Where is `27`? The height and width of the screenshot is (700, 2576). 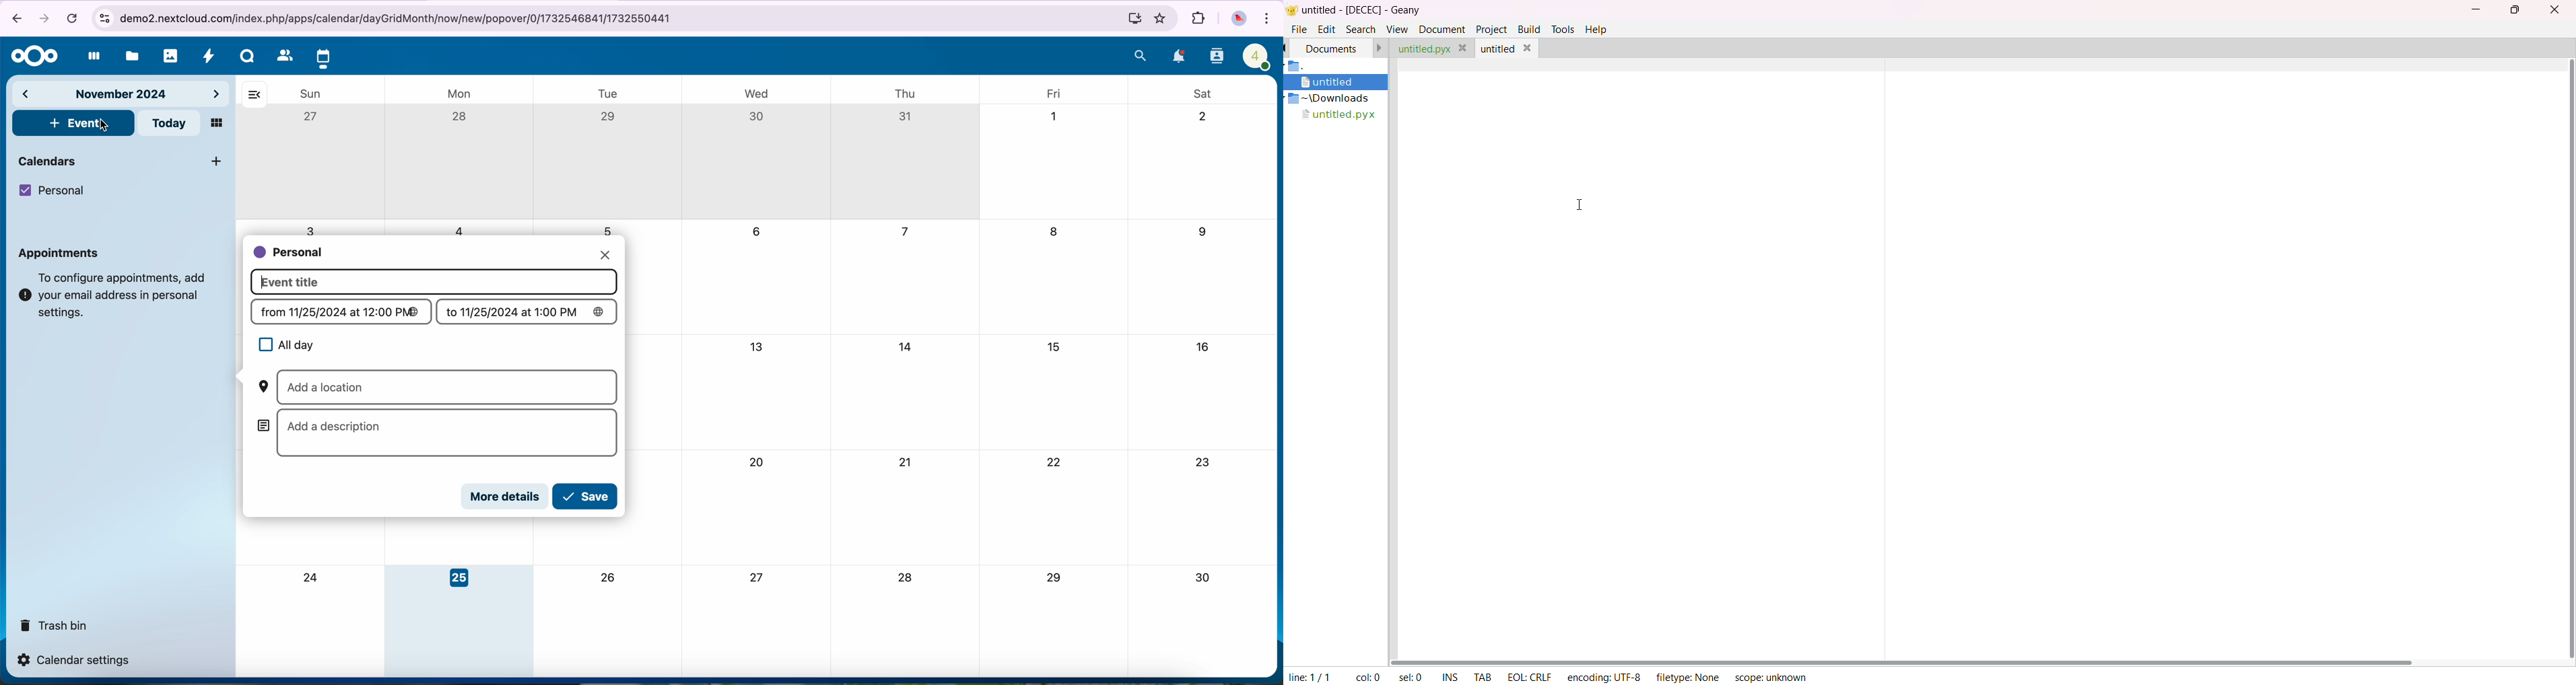 27 is located at coordinates (759, 577).